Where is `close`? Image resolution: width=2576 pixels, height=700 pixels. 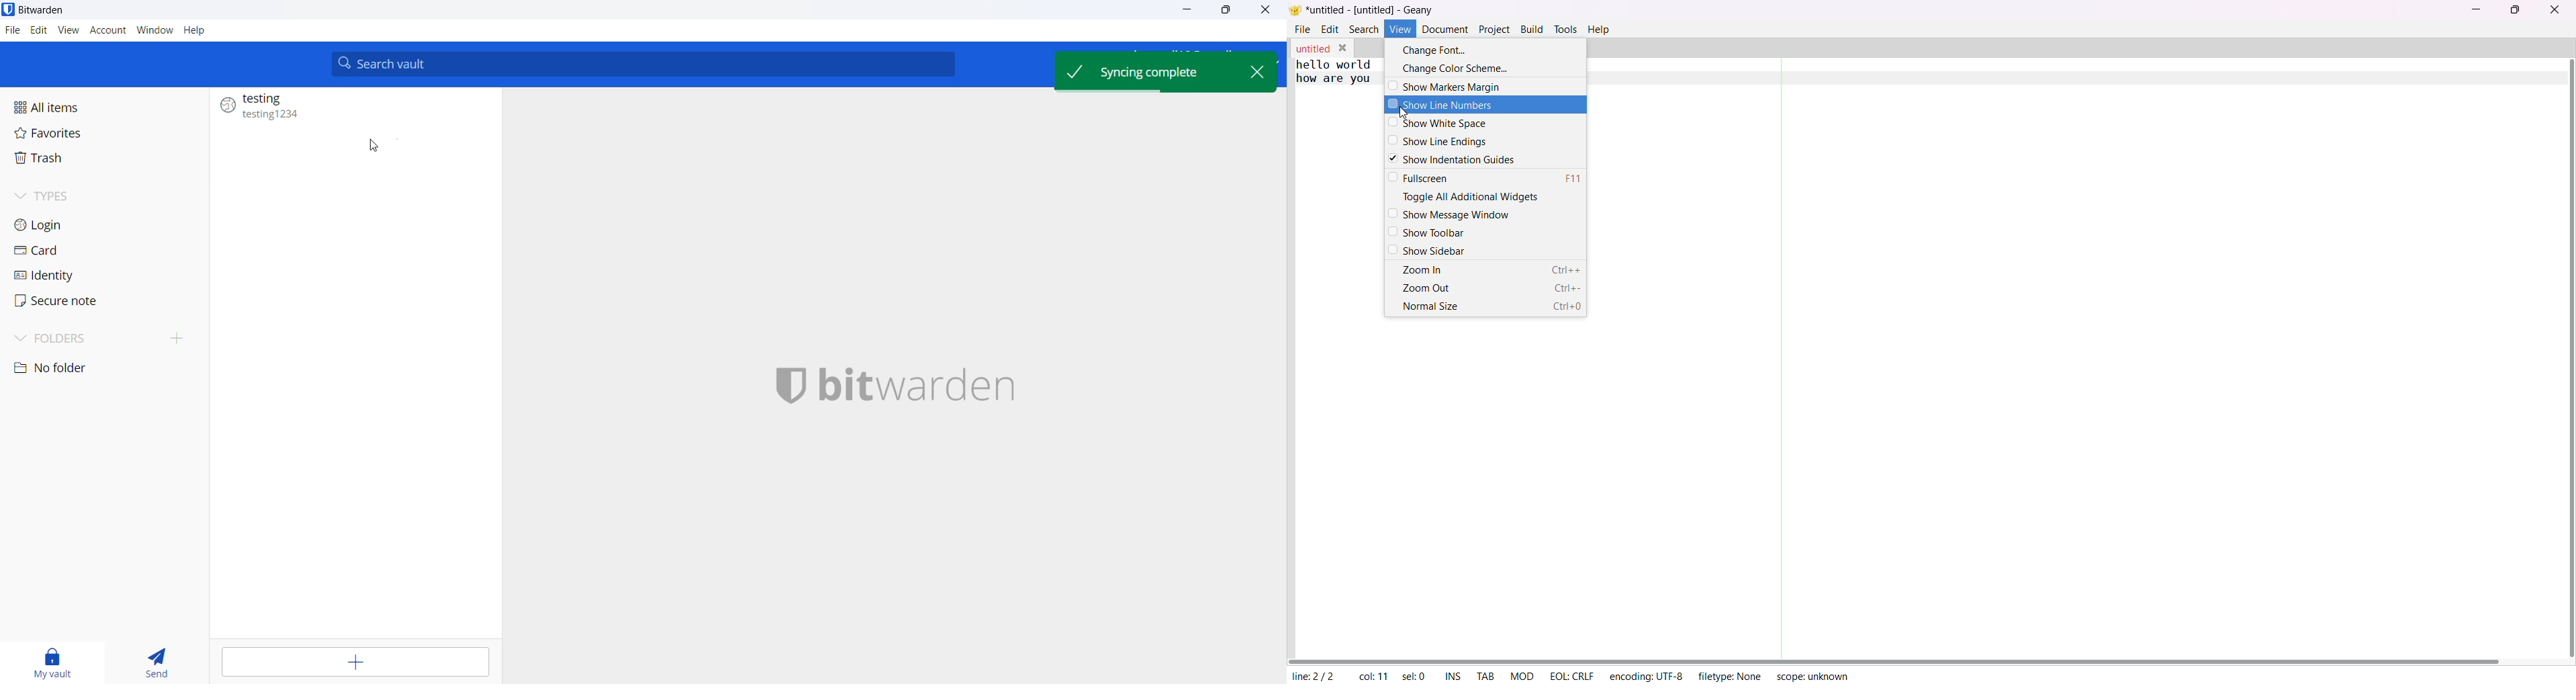 close is located at coordinates (2554, 10).